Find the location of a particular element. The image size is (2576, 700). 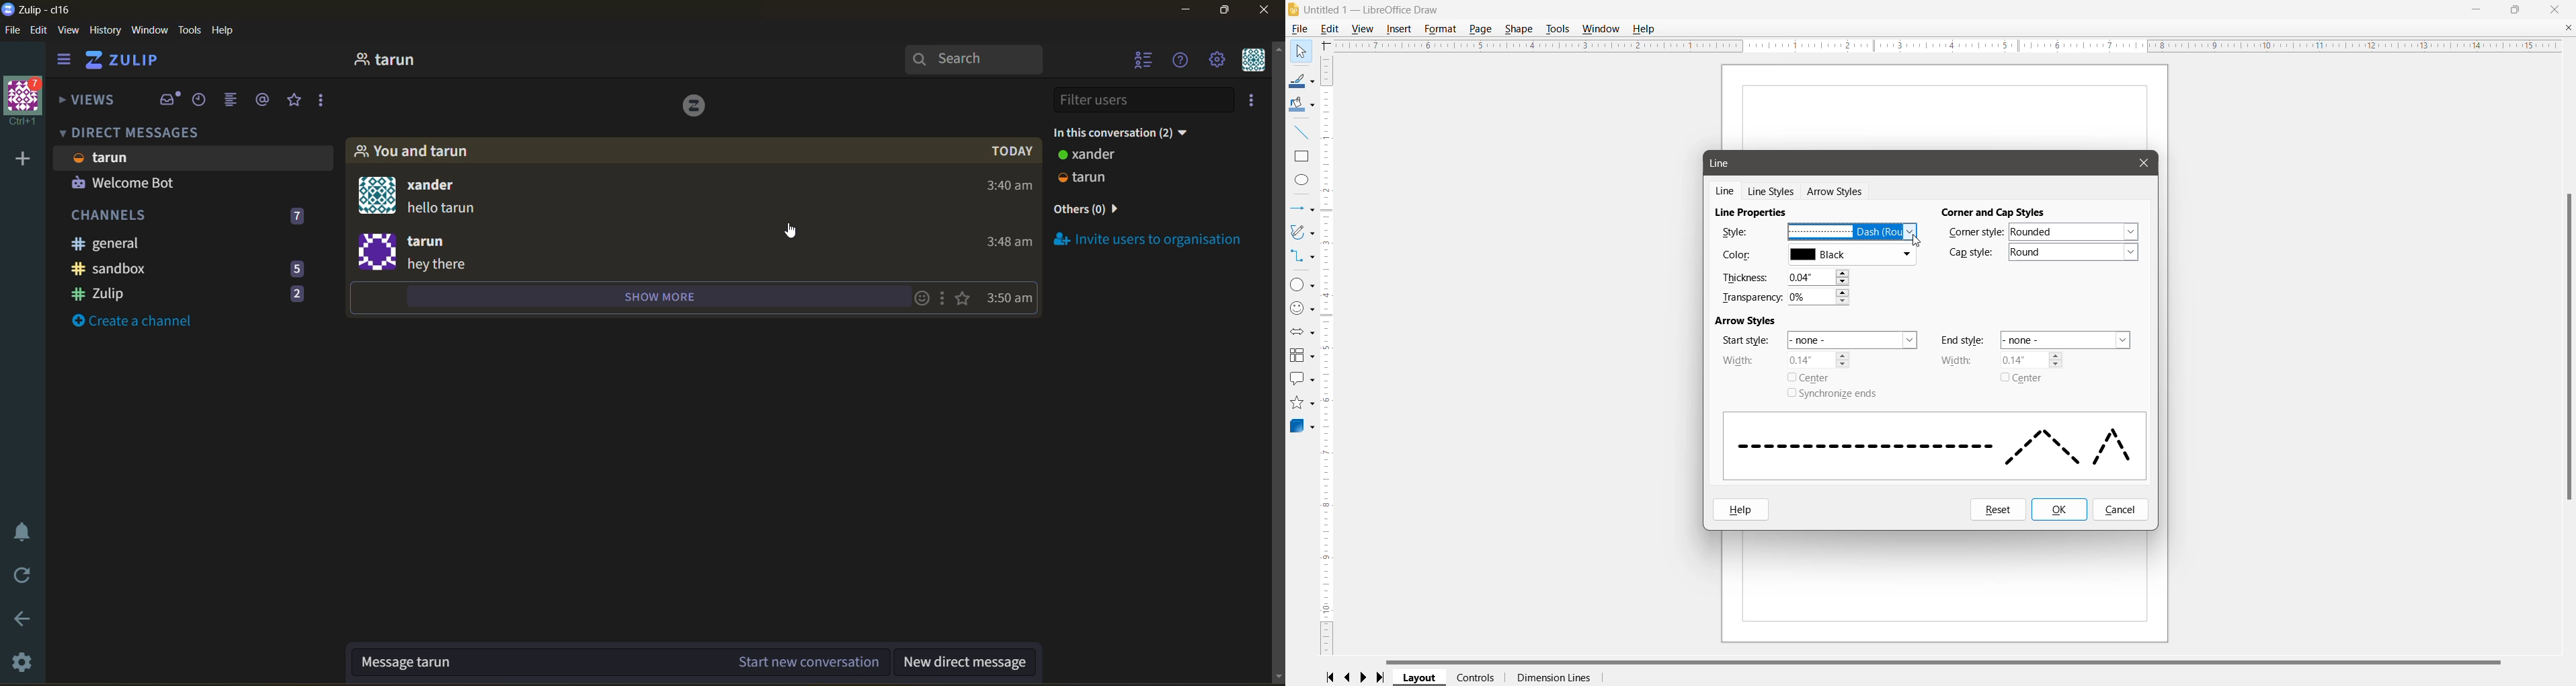

user name is located at coordinates (444, 186).